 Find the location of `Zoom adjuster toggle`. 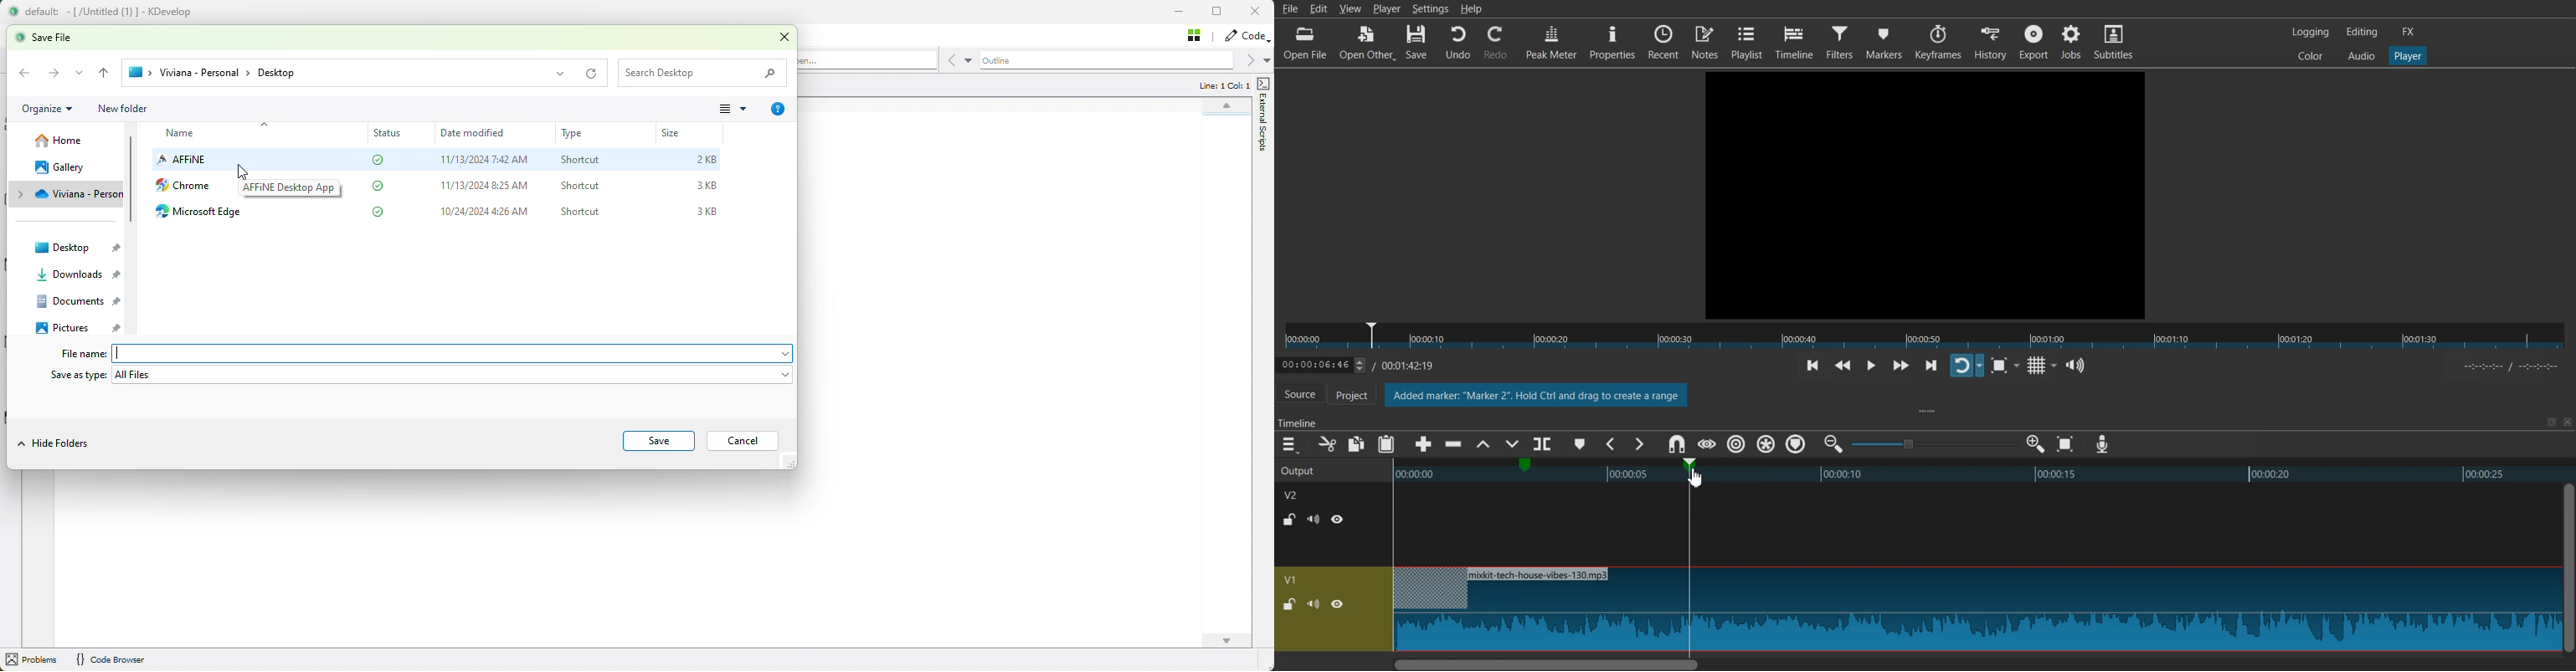

Zoom adjuster toggle is located at coordinates (1934, 444).